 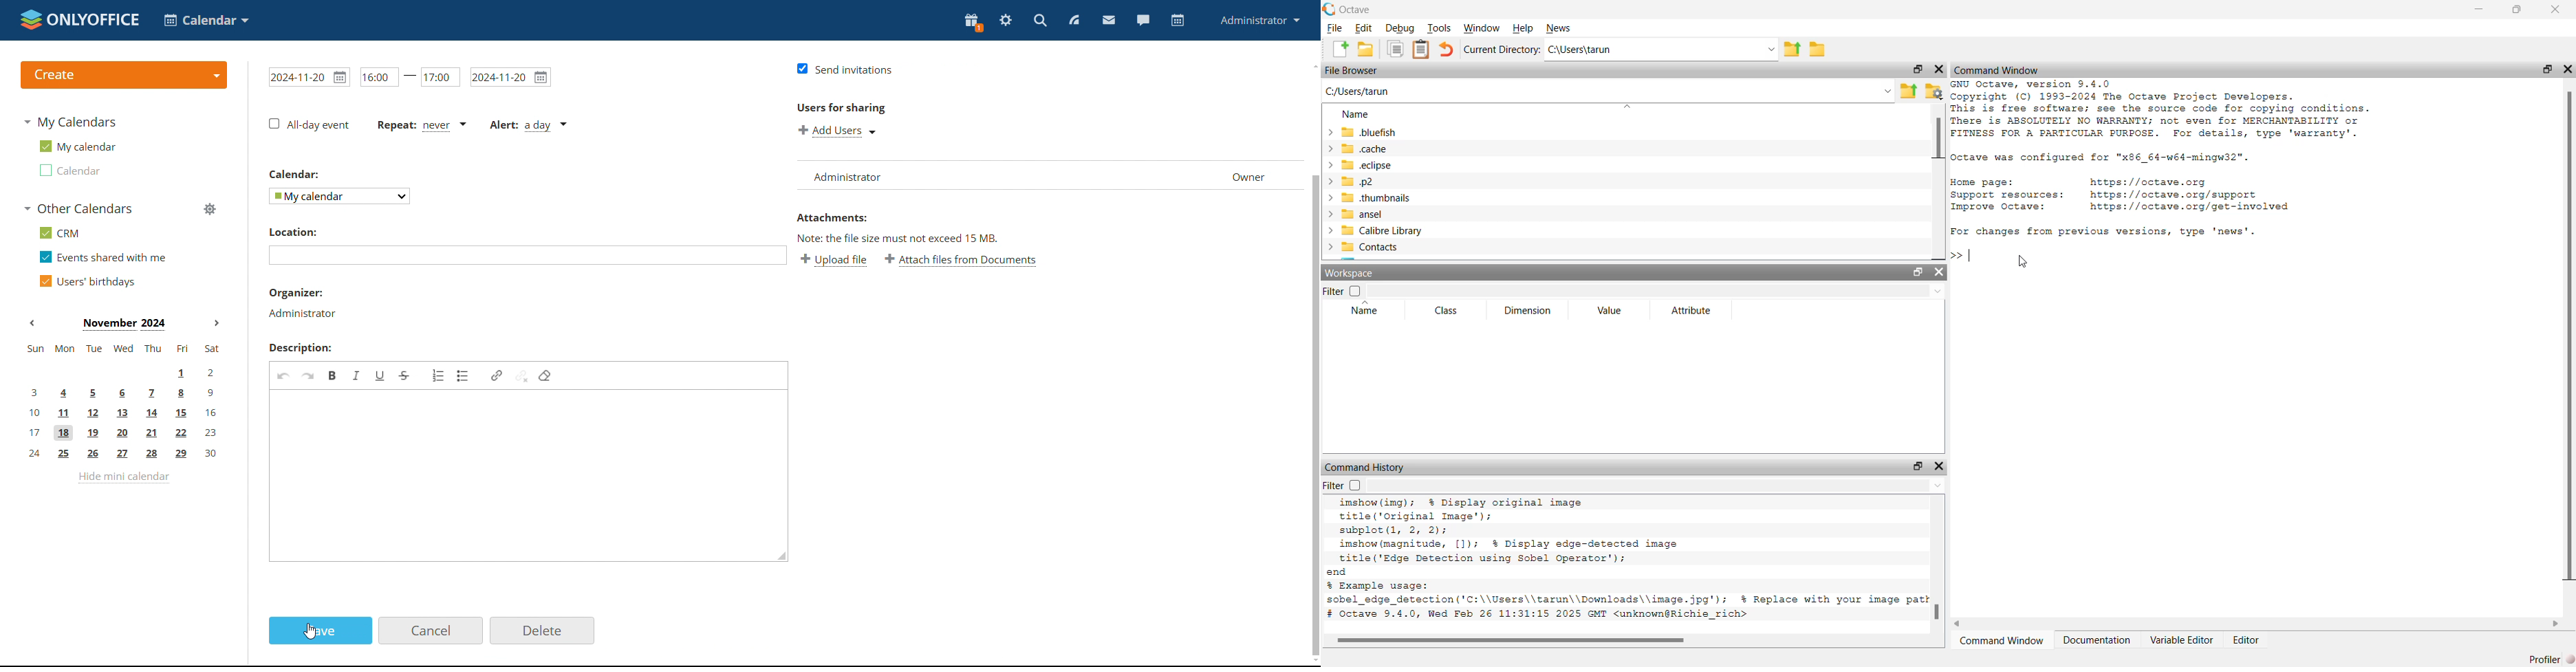 What do you see at coordinates (1359, 148) in the screenshot?
I see `“cache` at bounding box center [1359, 148].